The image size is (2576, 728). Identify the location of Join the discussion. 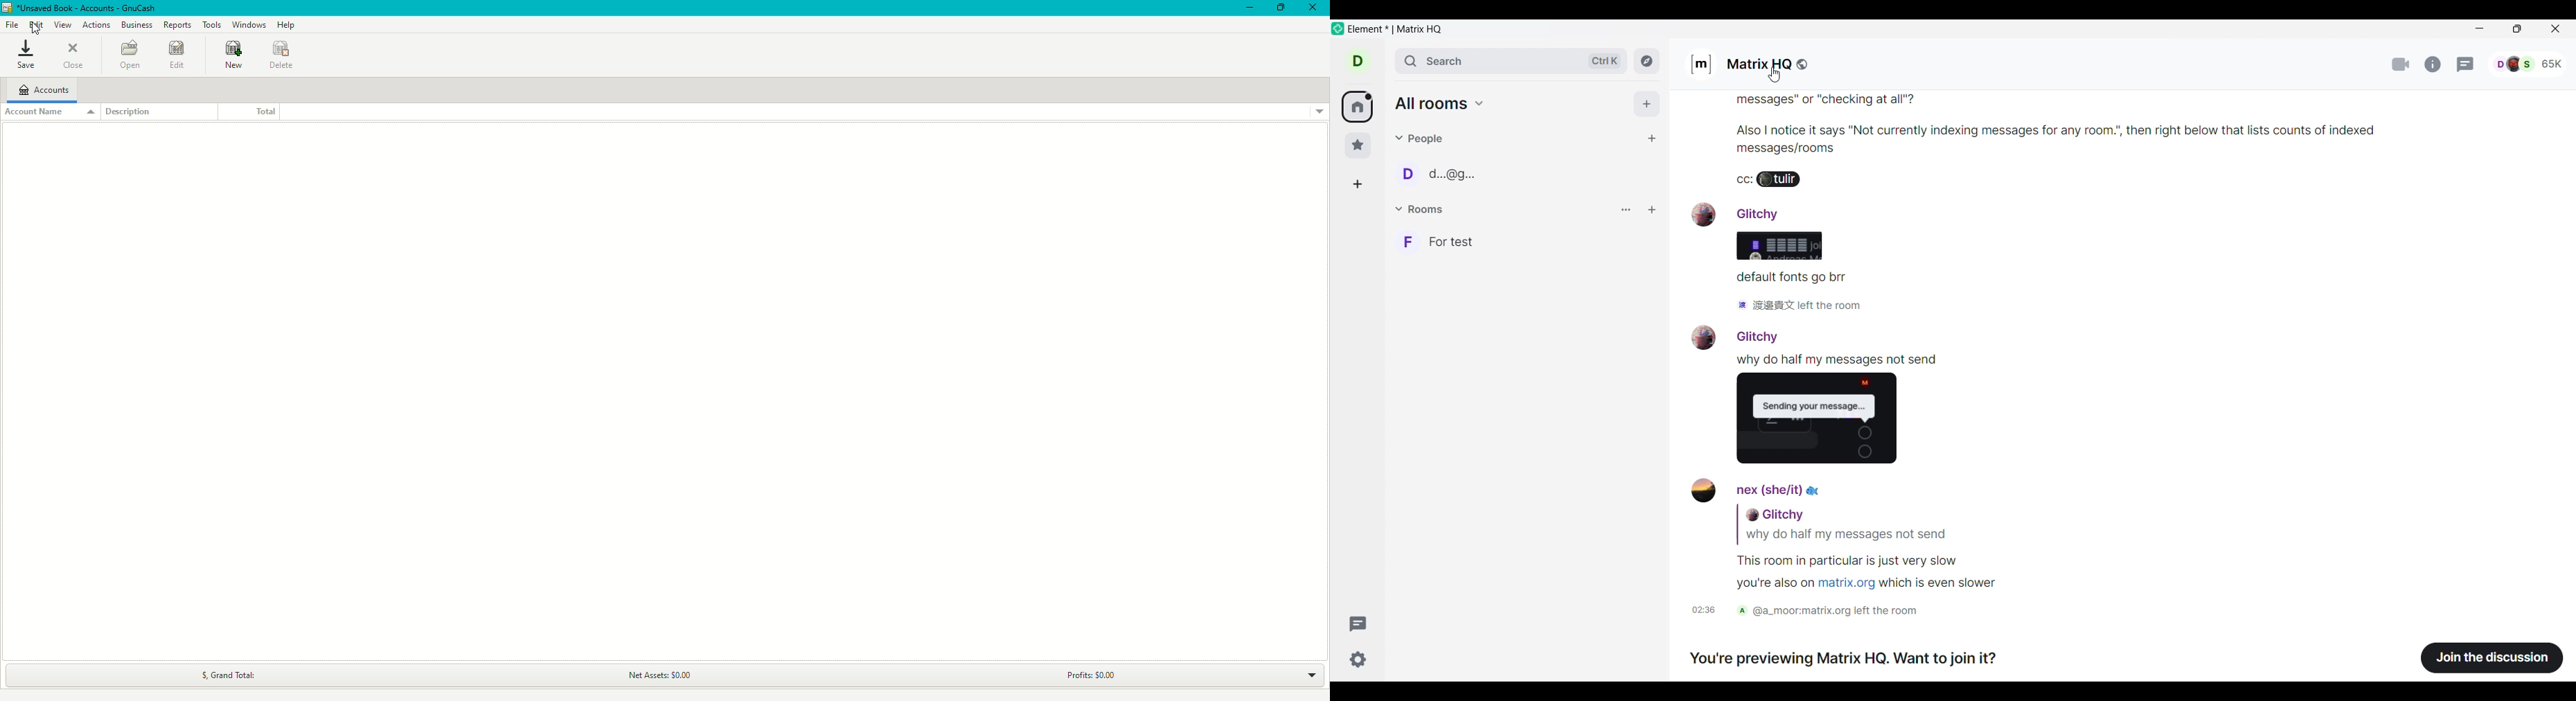
(2492, 658).